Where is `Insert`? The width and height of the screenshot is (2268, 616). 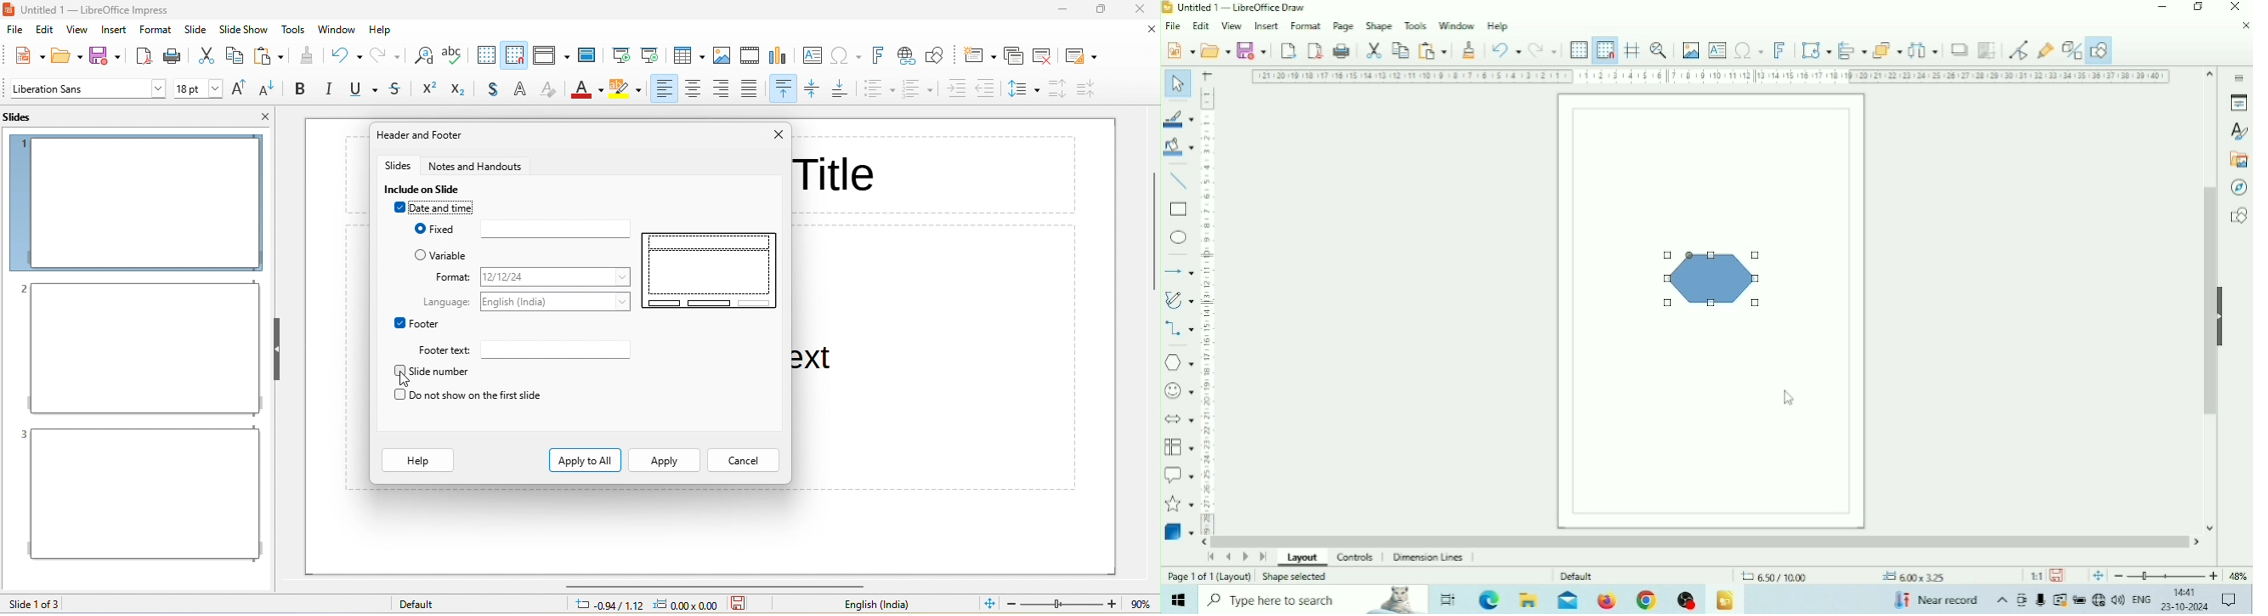 Insert is located at coordinates (1267, 25).